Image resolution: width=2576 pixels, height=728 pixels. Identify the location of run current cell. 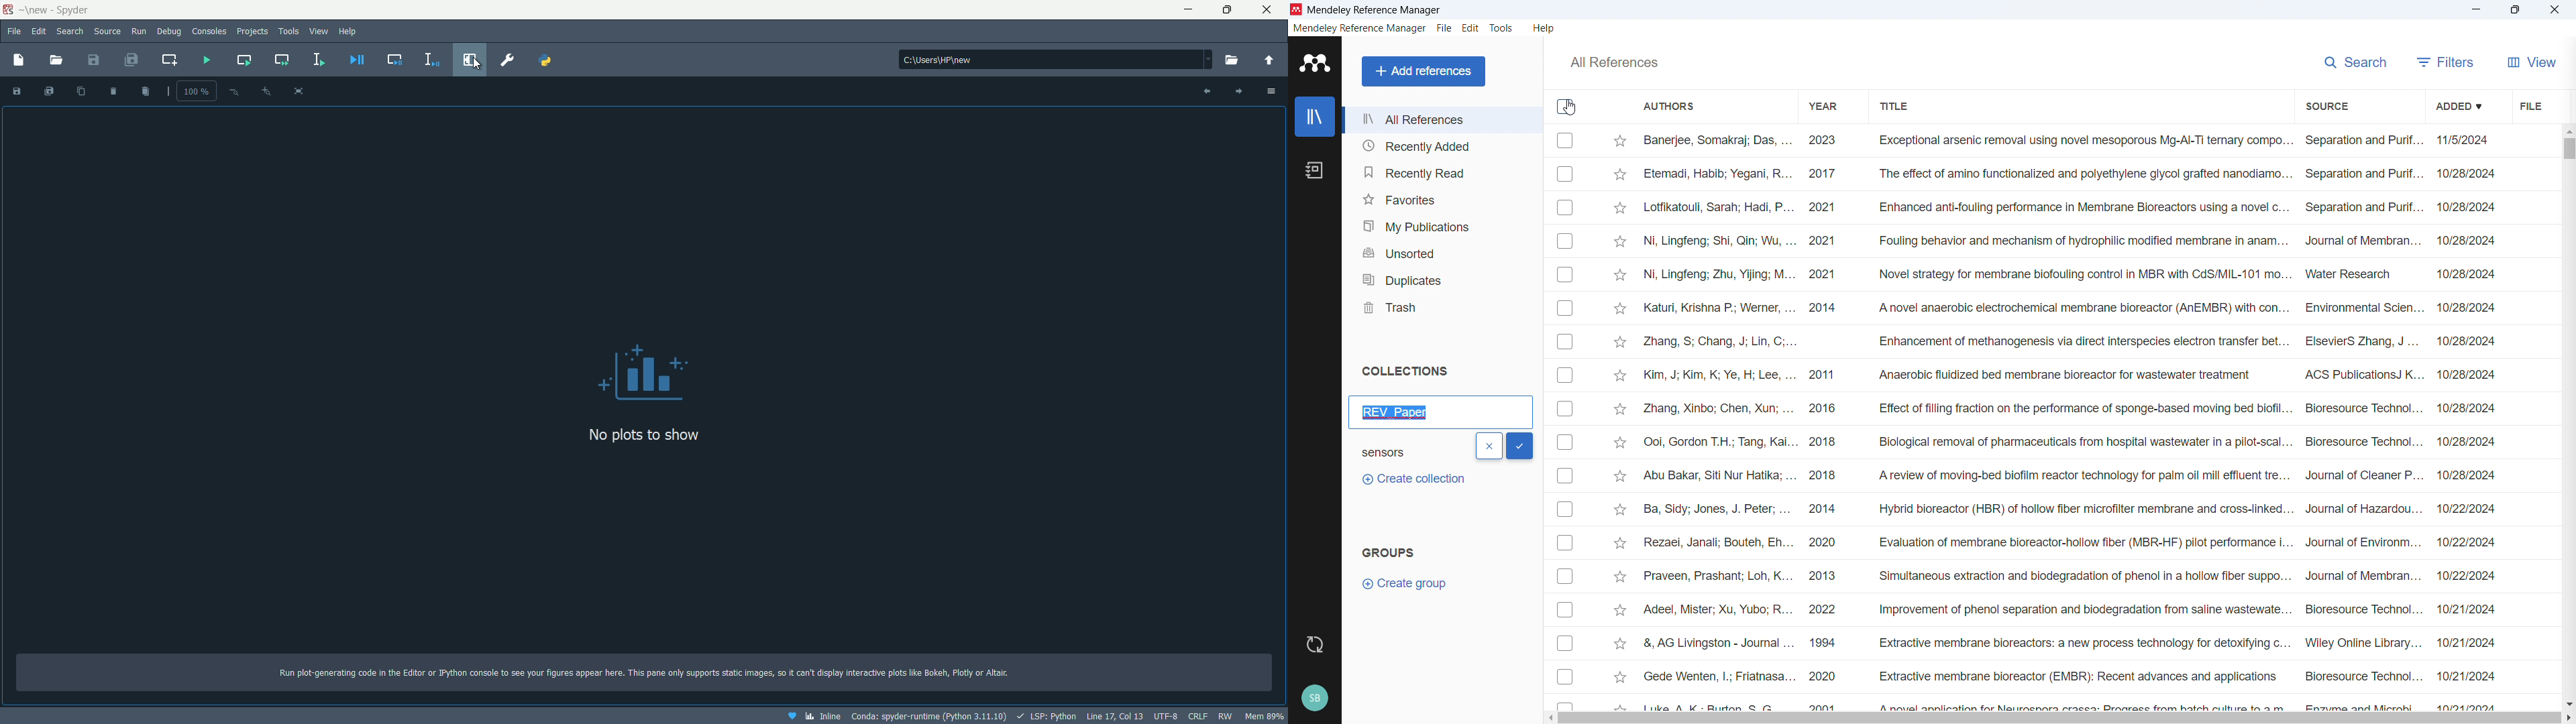
(244, 60).